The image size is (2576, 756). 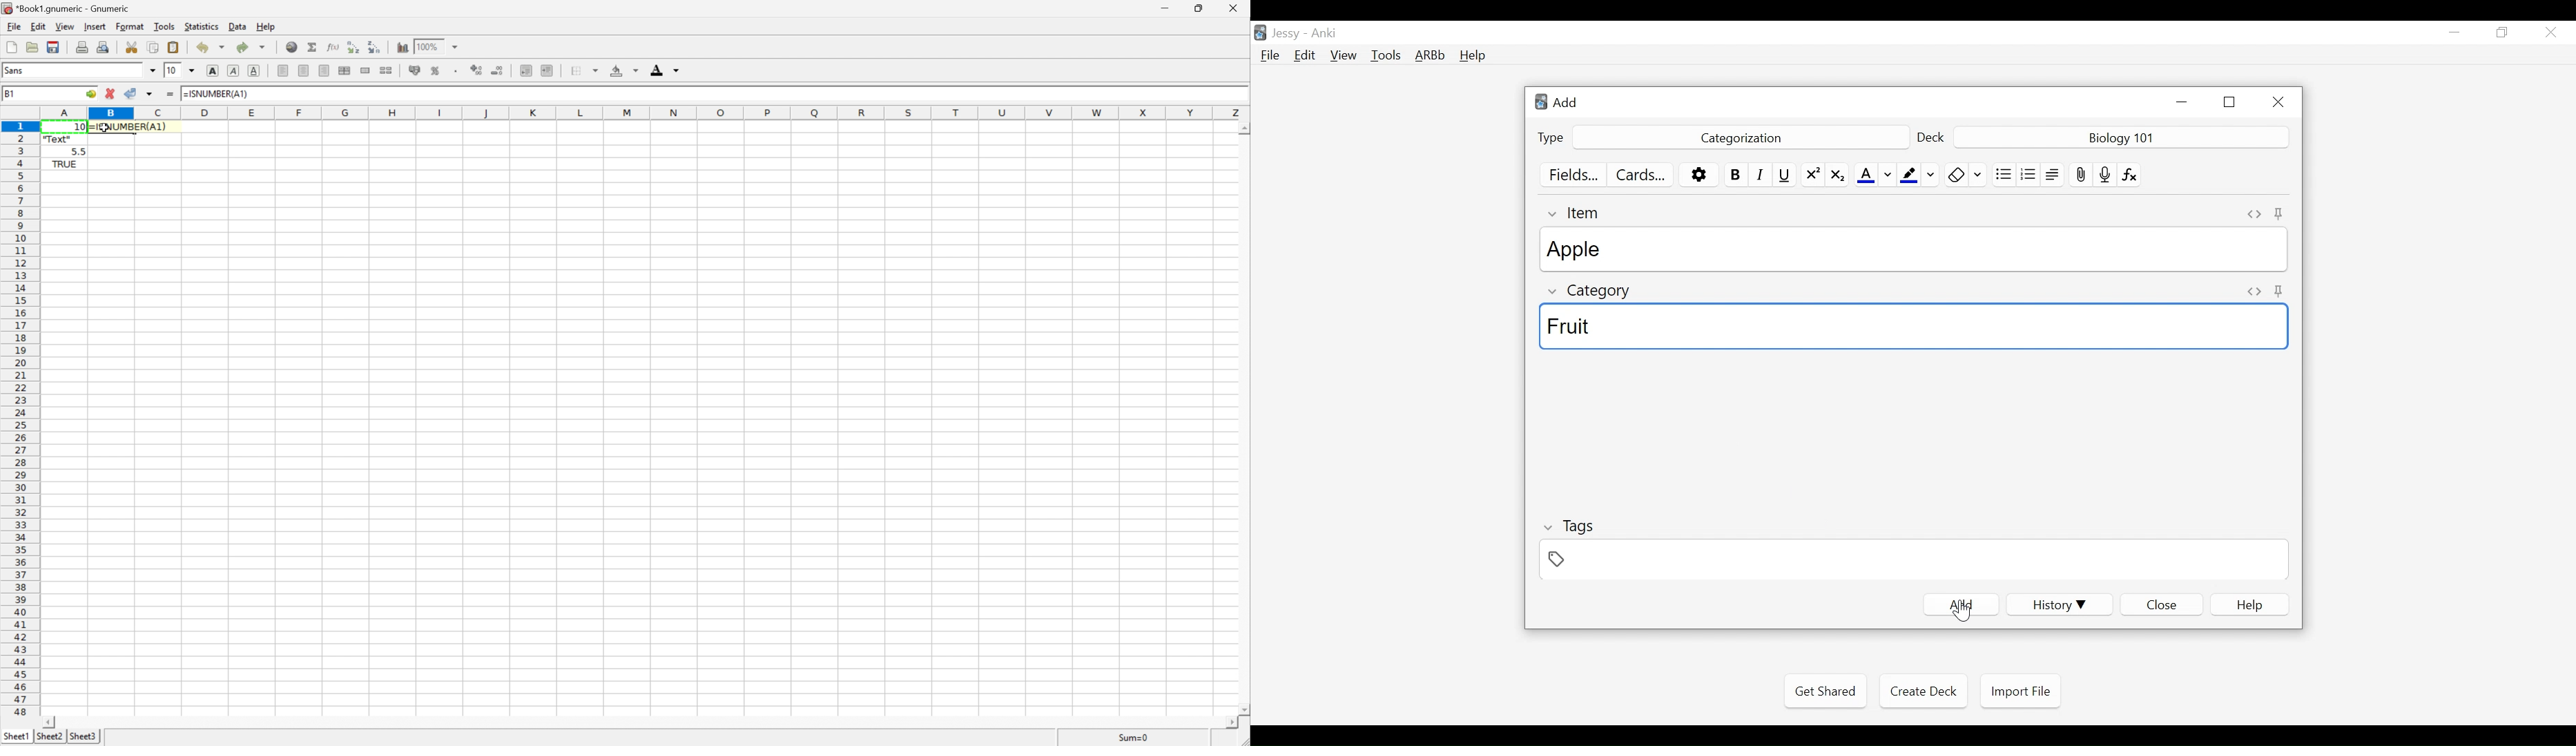 What do you see at coordinates (1242, 706) in the screenshot?
I see `Scroll Down` at bounding box center [1242, 706].